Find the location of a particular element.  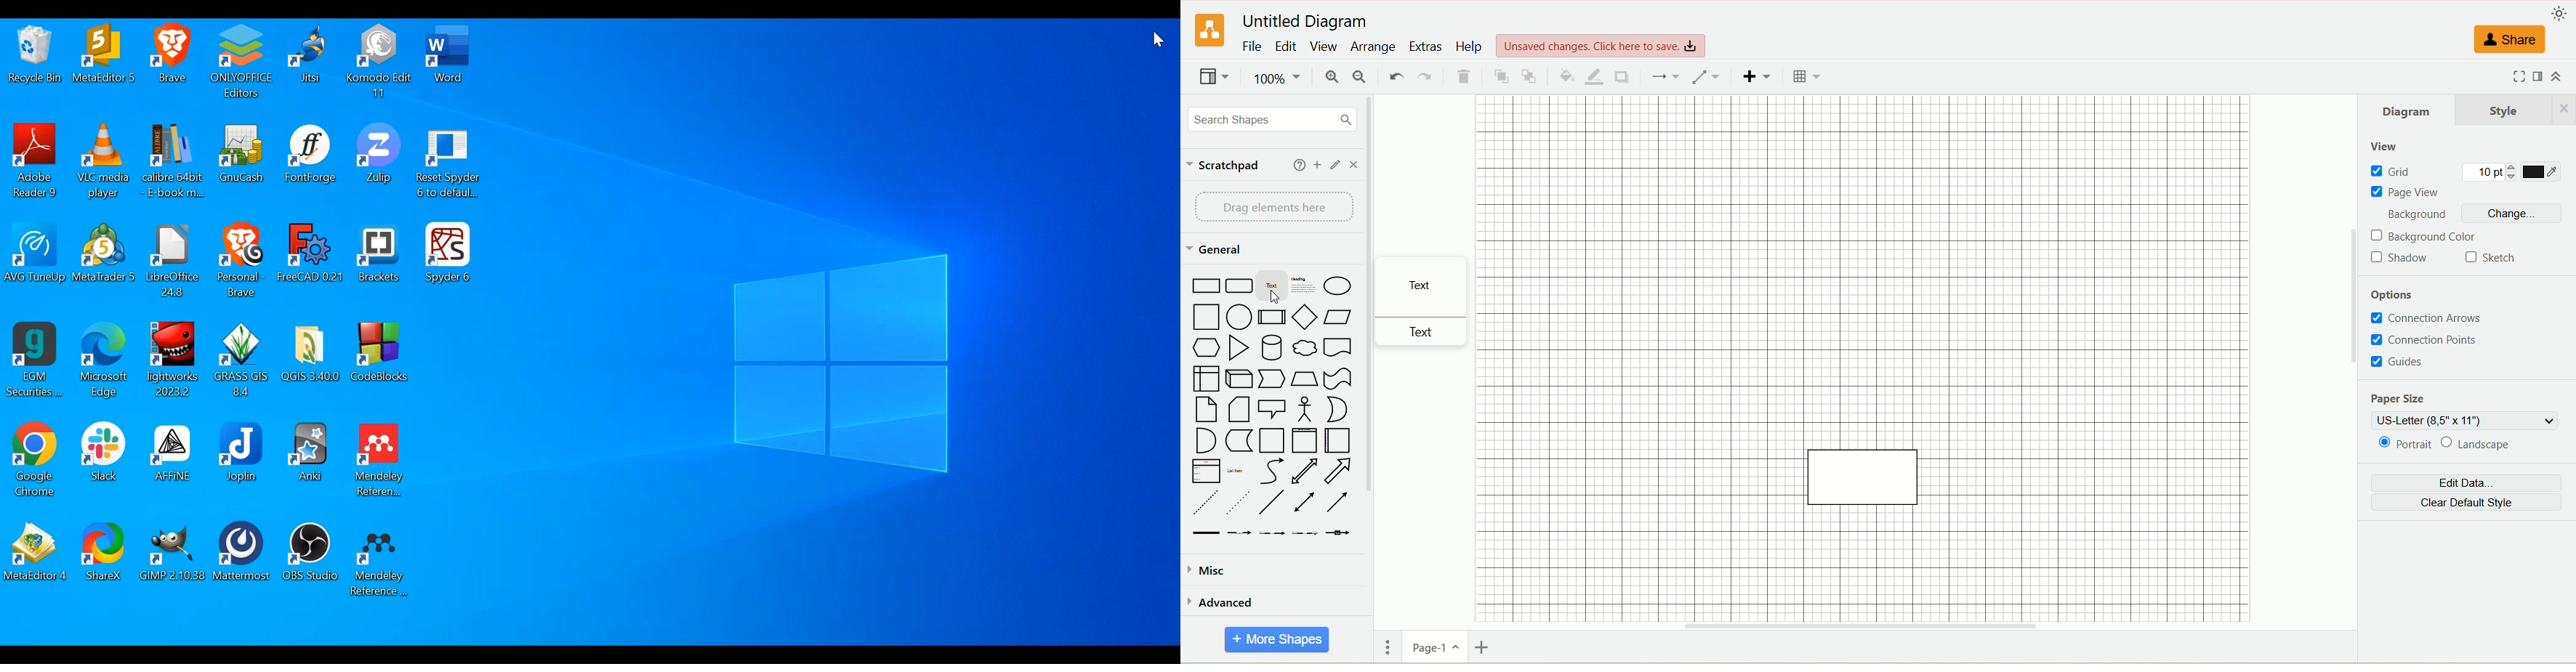

Joplin is located at coordinates (242, 460).